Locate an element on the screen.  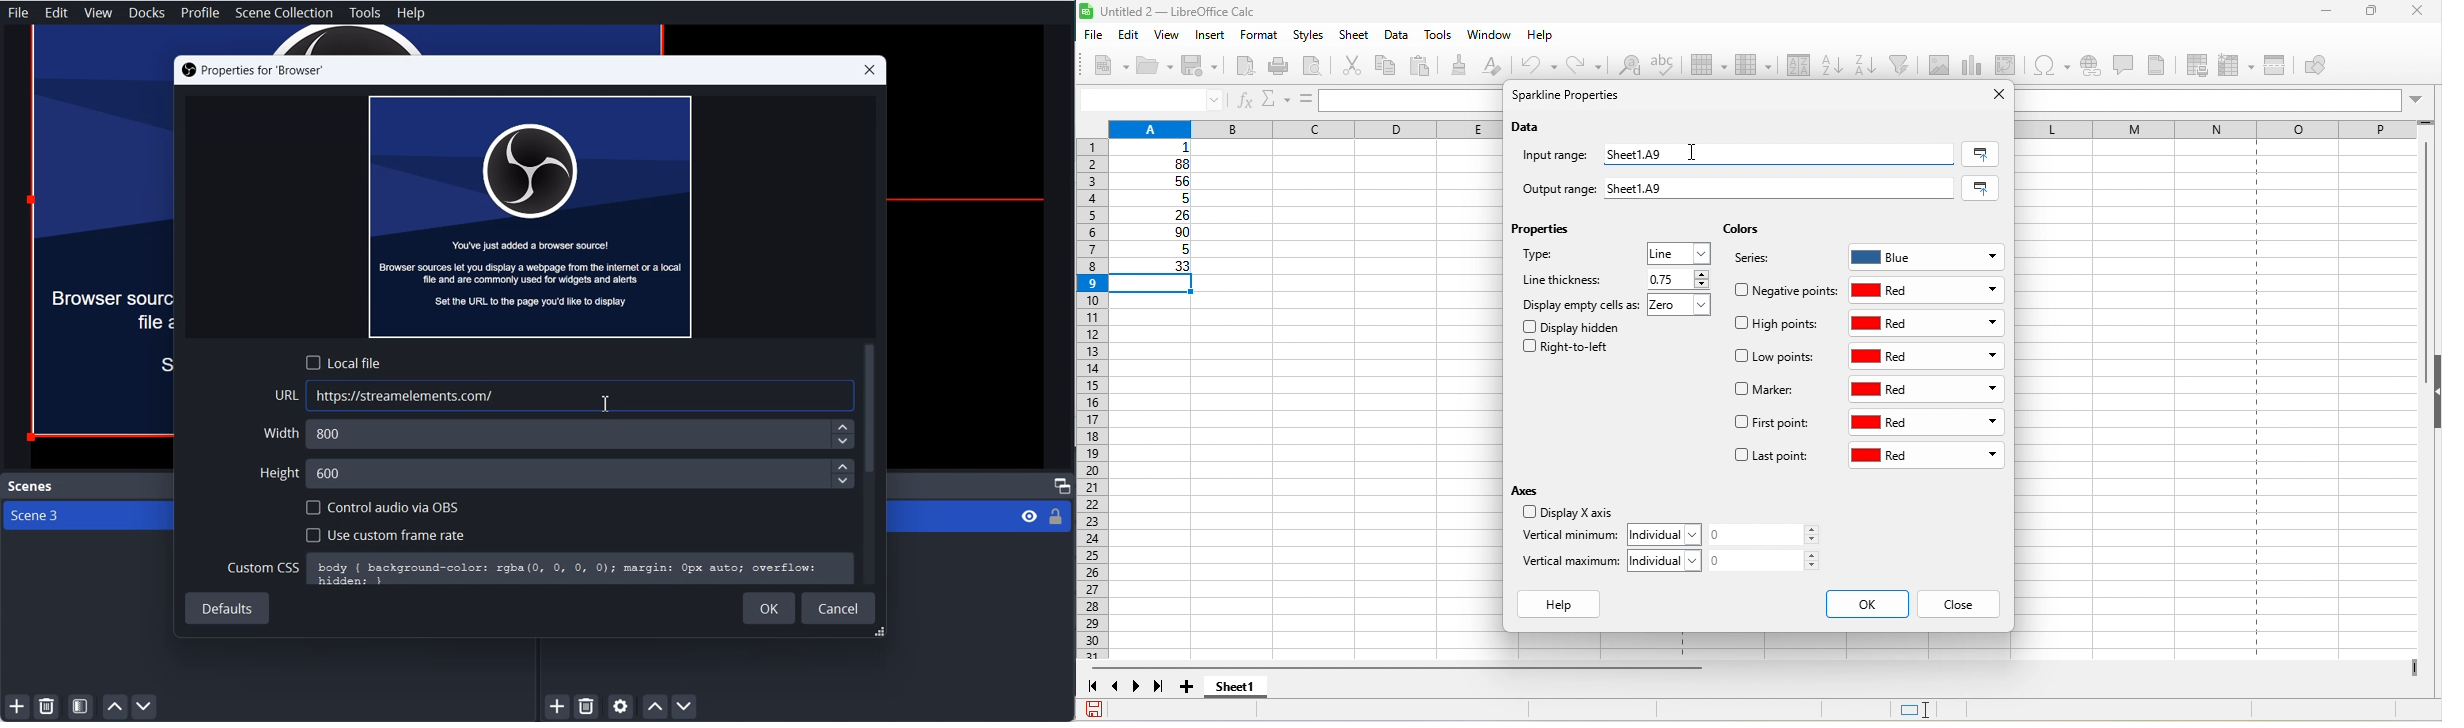
0 is located at coordinates (1770, 560).